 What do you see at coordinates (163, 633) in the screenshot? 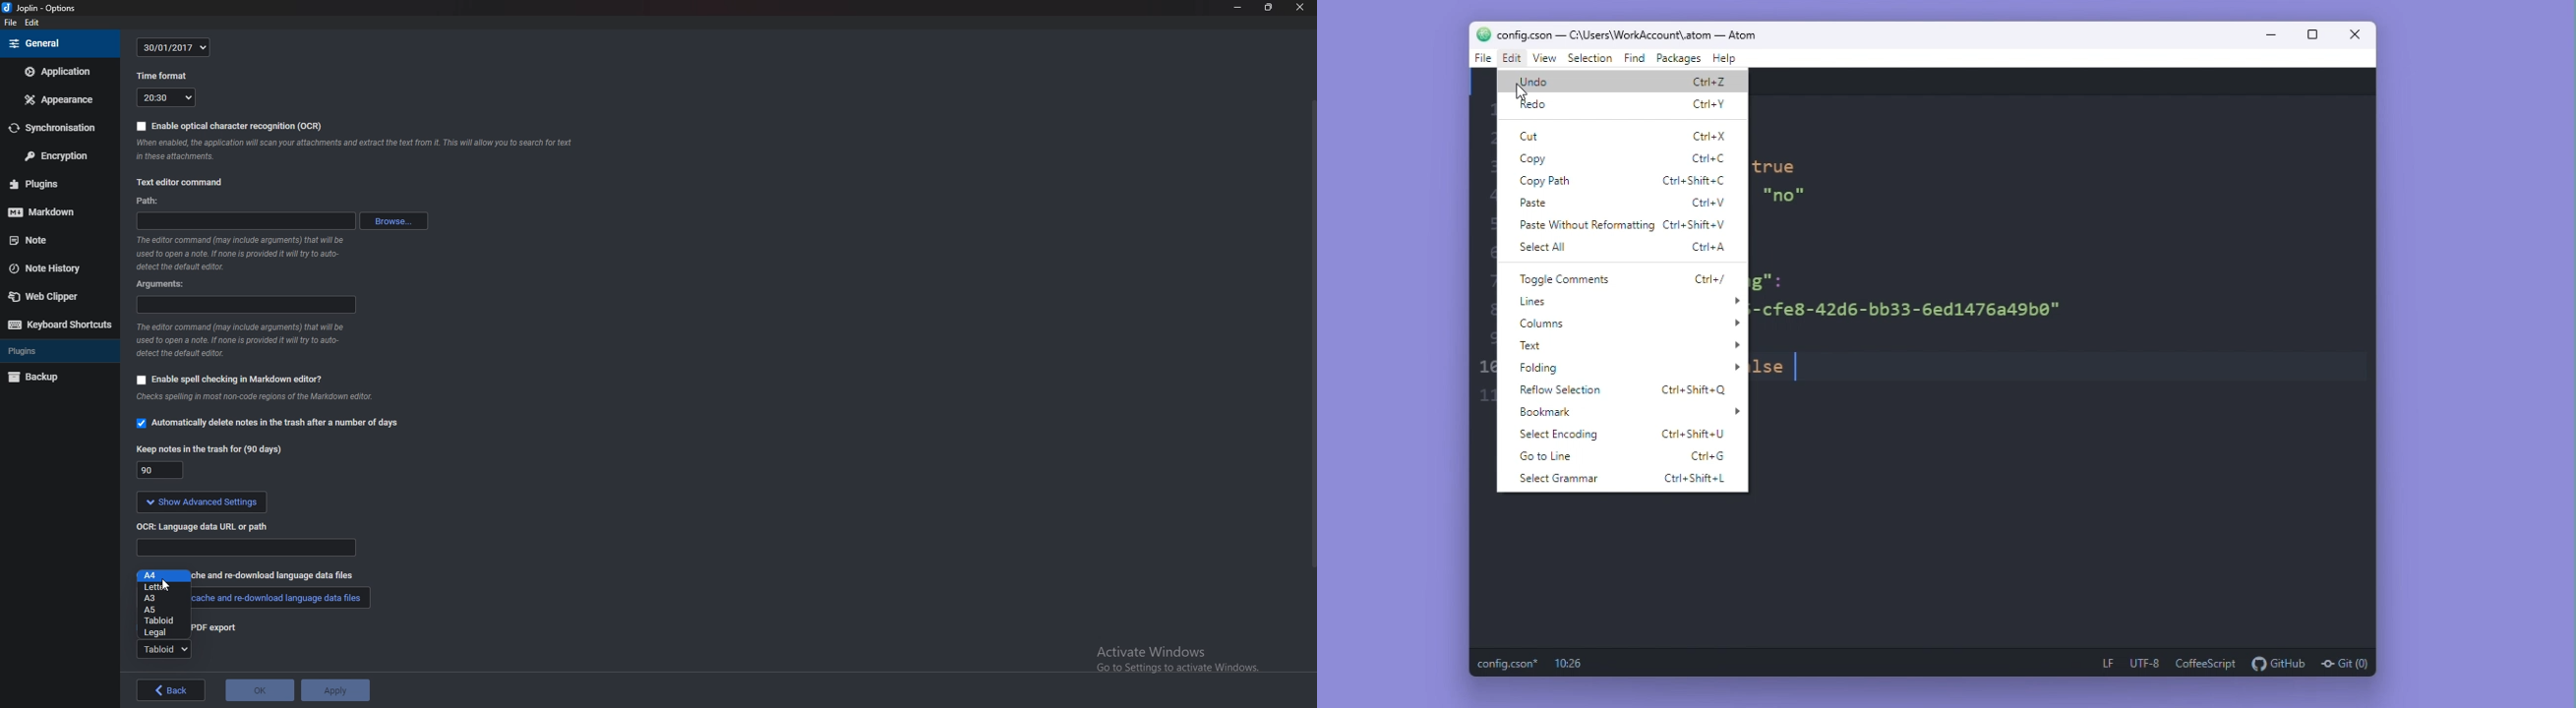
I see `Legal` at bounding box center [163, 633].